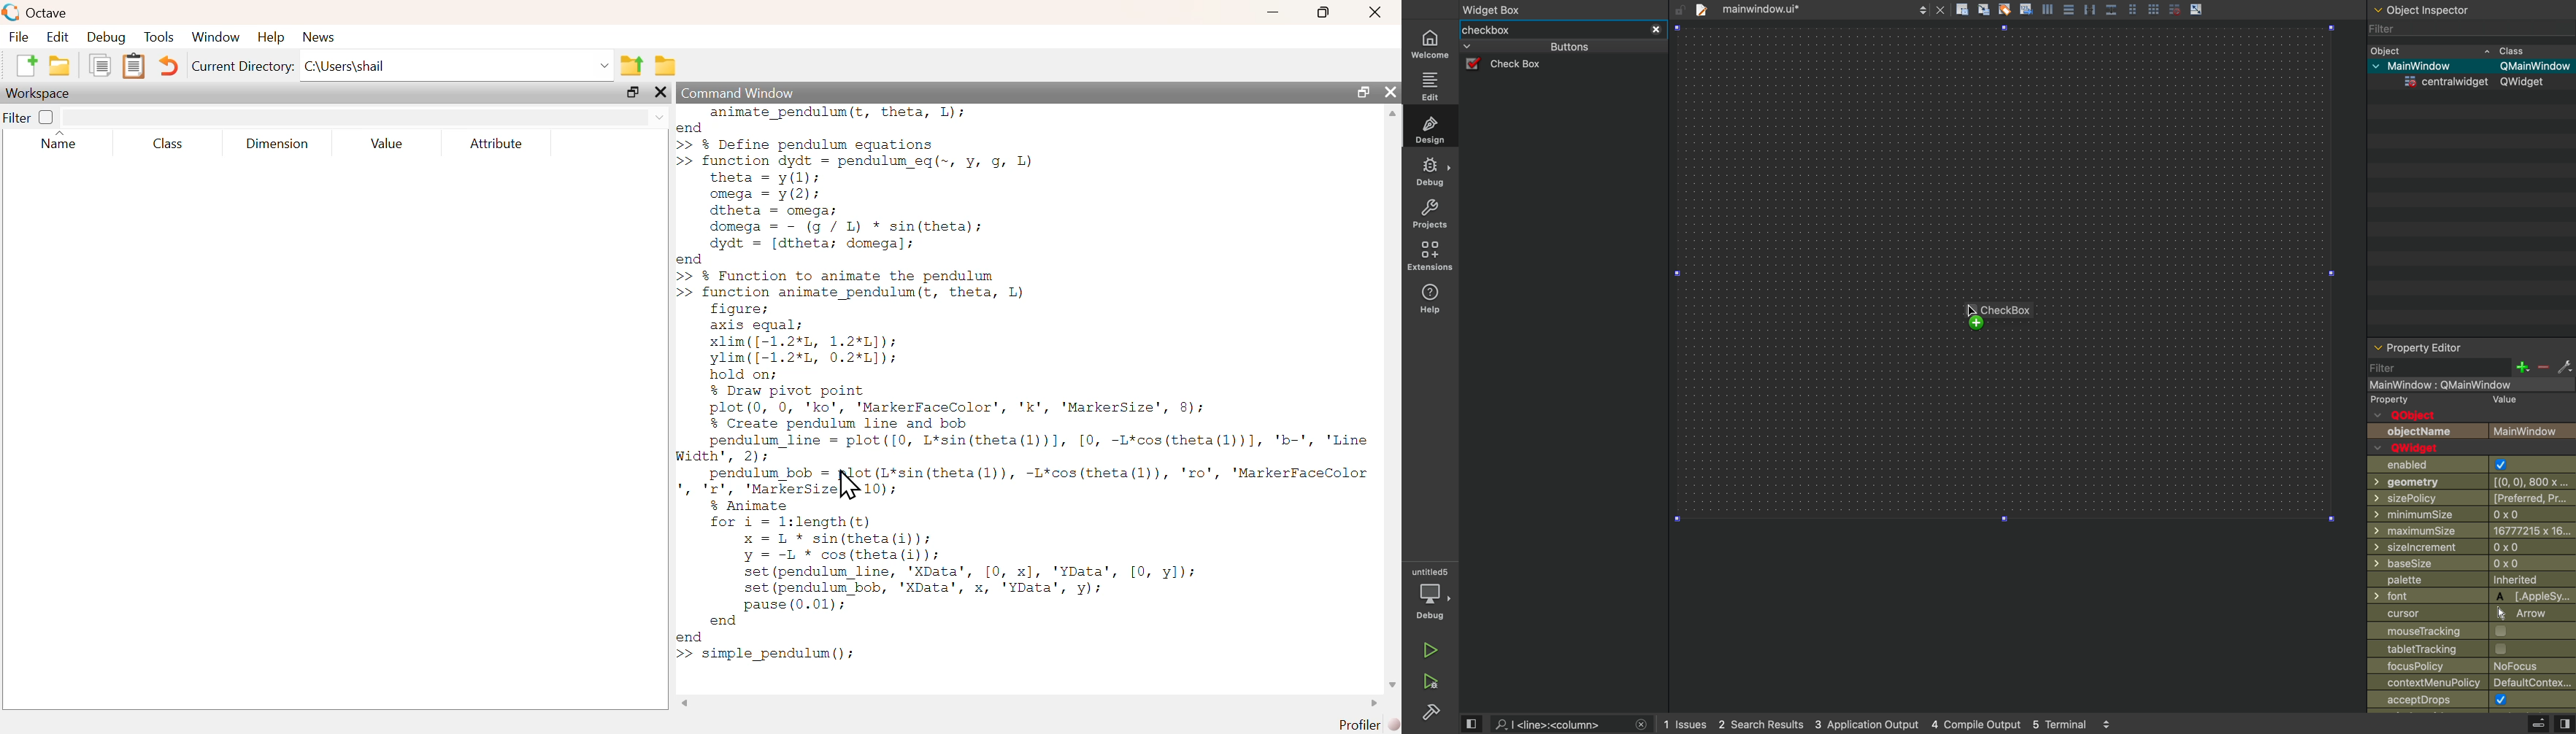 Image resolution: width=2576 pixels, height=756 pixels. I want to click on CheckBox, so click(2008, 310).